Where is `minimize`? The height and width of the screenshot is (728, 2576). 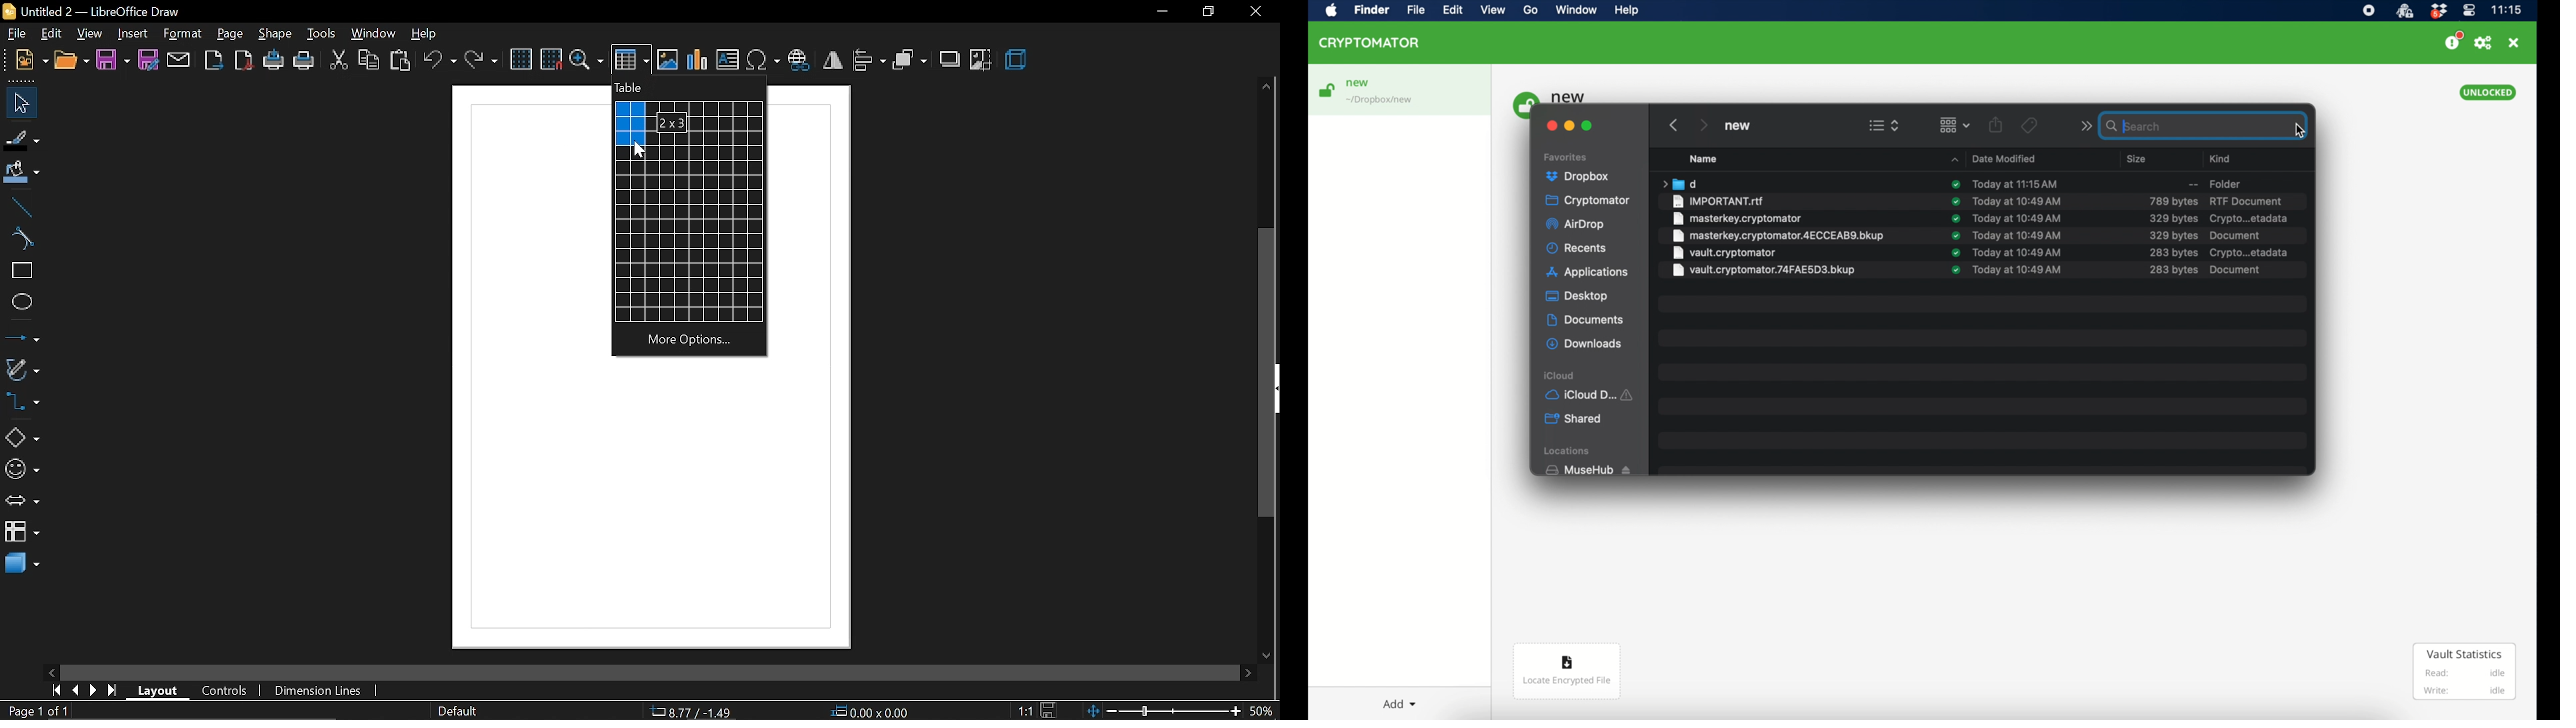 minimize is located at coordinates (1160, 13).